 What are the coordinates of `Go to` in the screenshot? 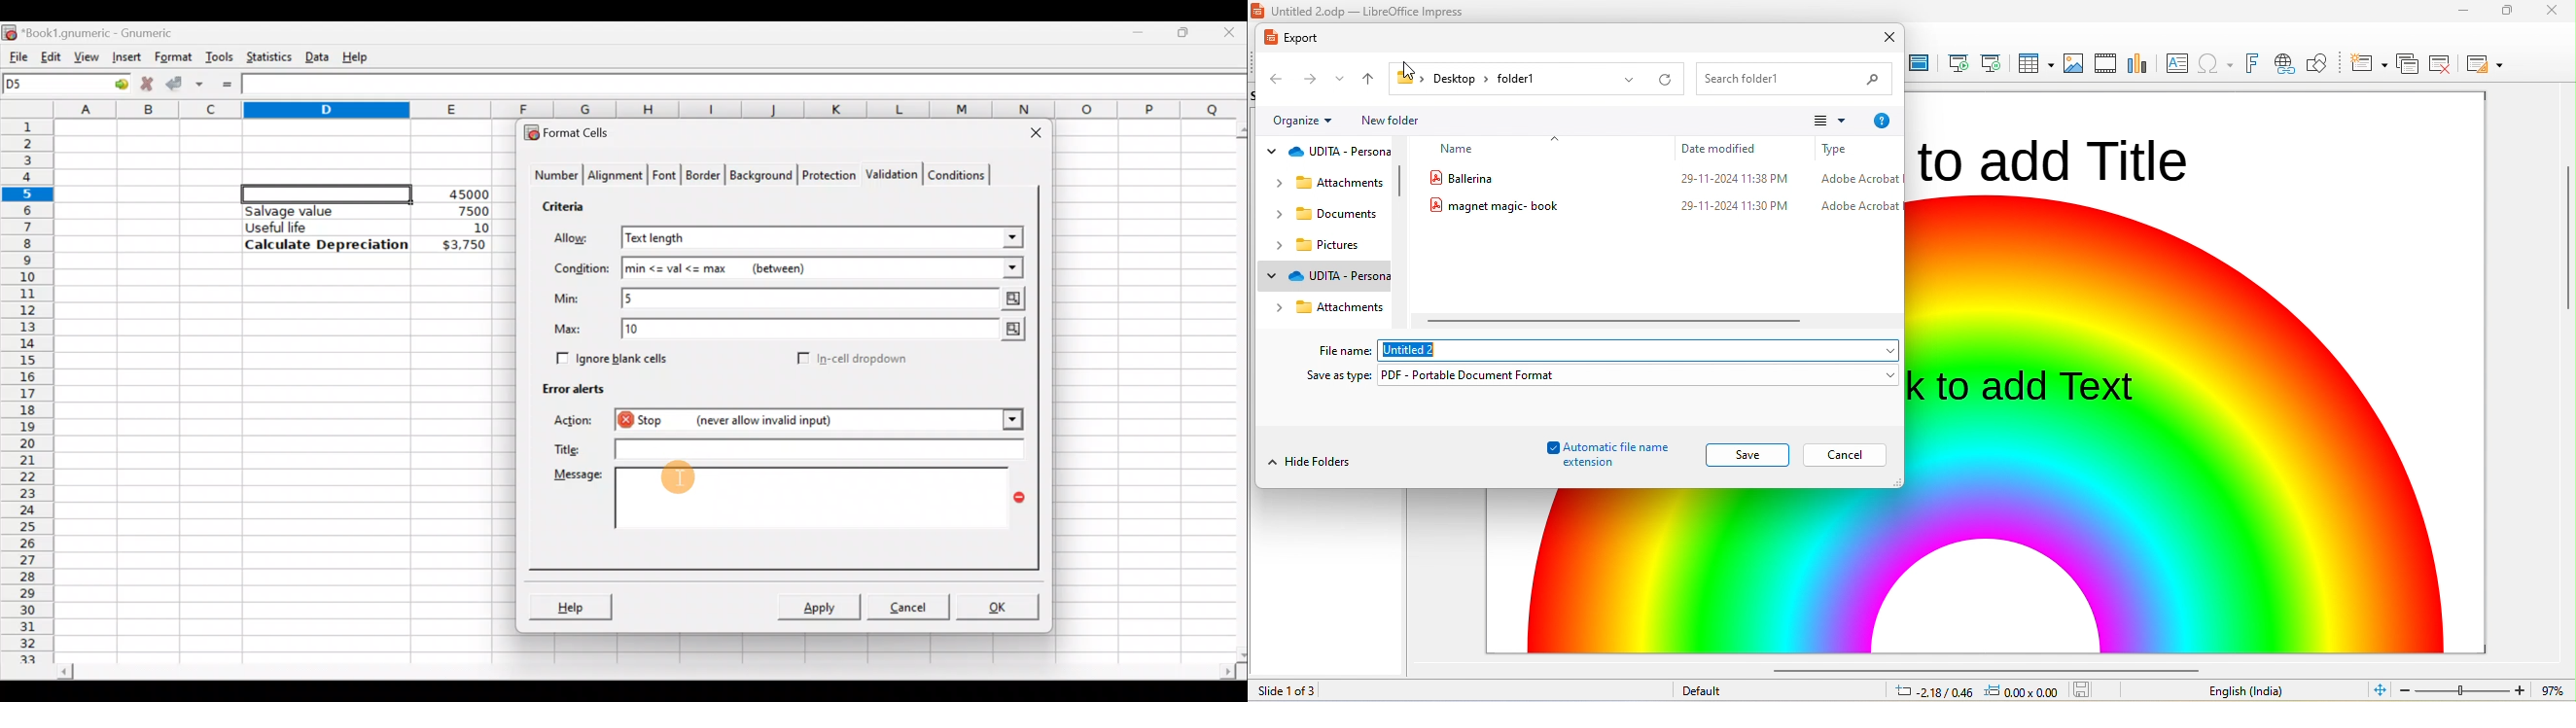 It's located at (116, 84).